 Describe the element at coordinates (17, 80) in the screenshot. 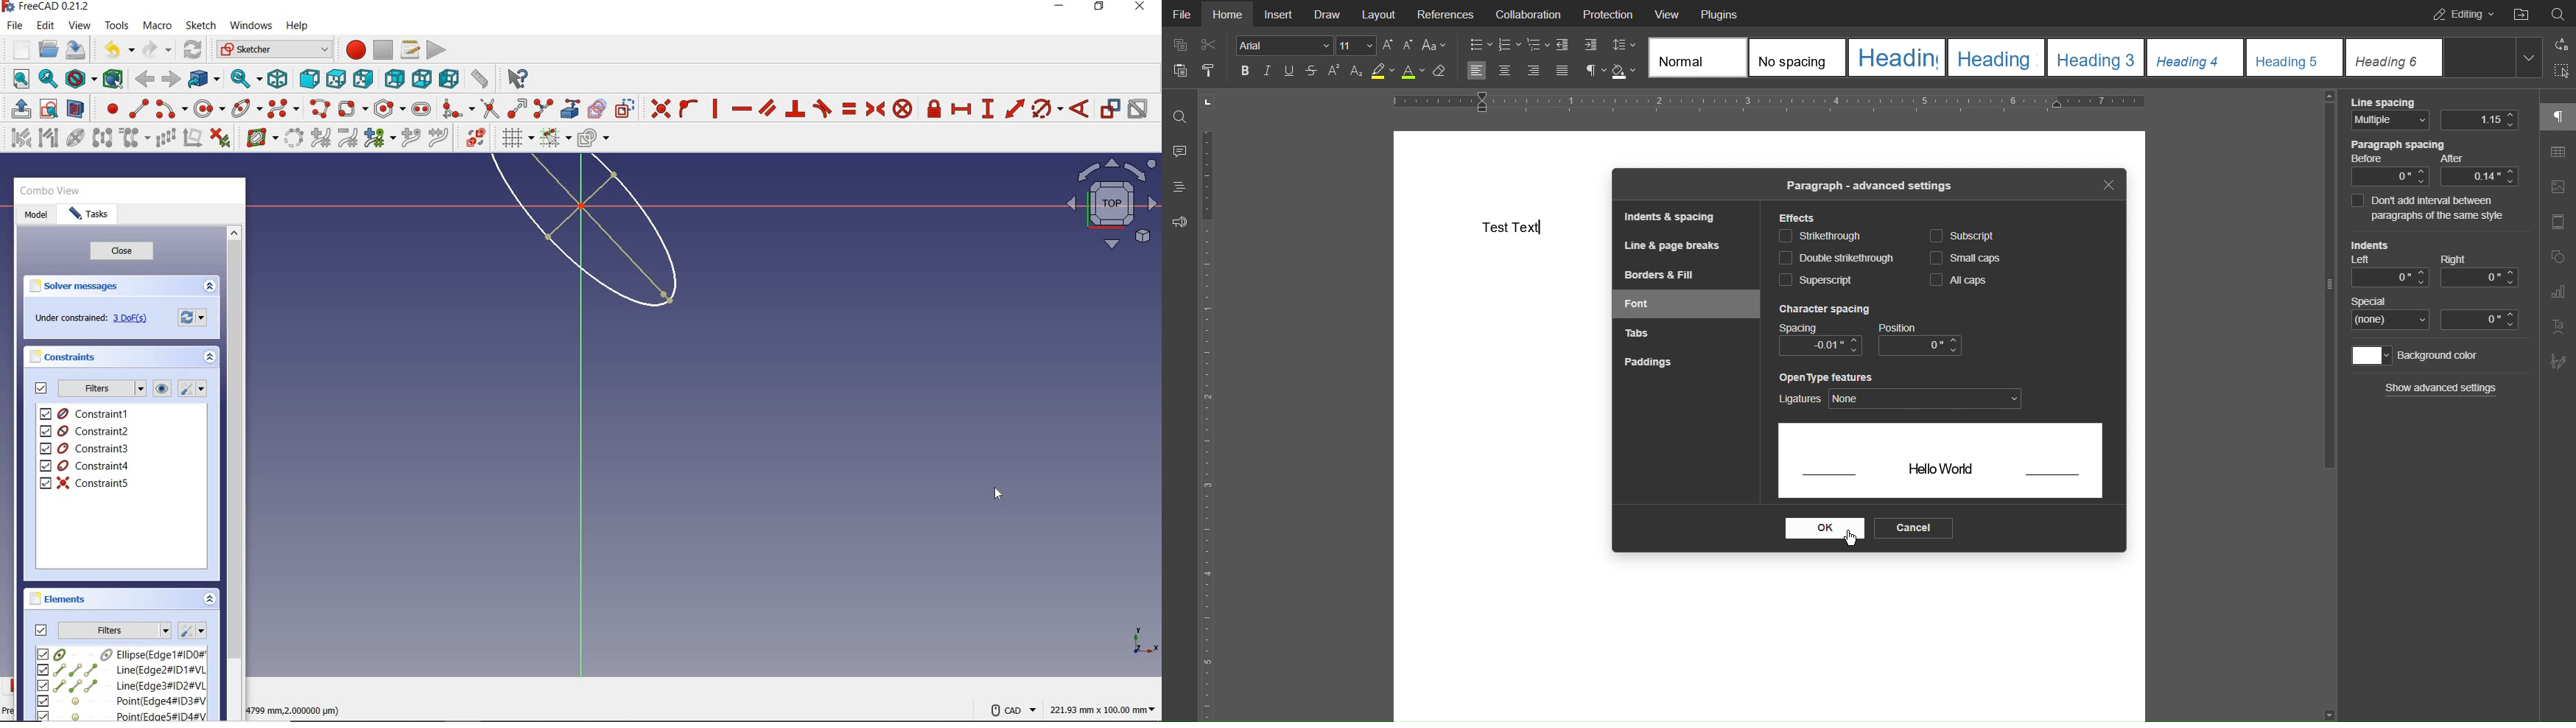

I see `fit all` at that location.